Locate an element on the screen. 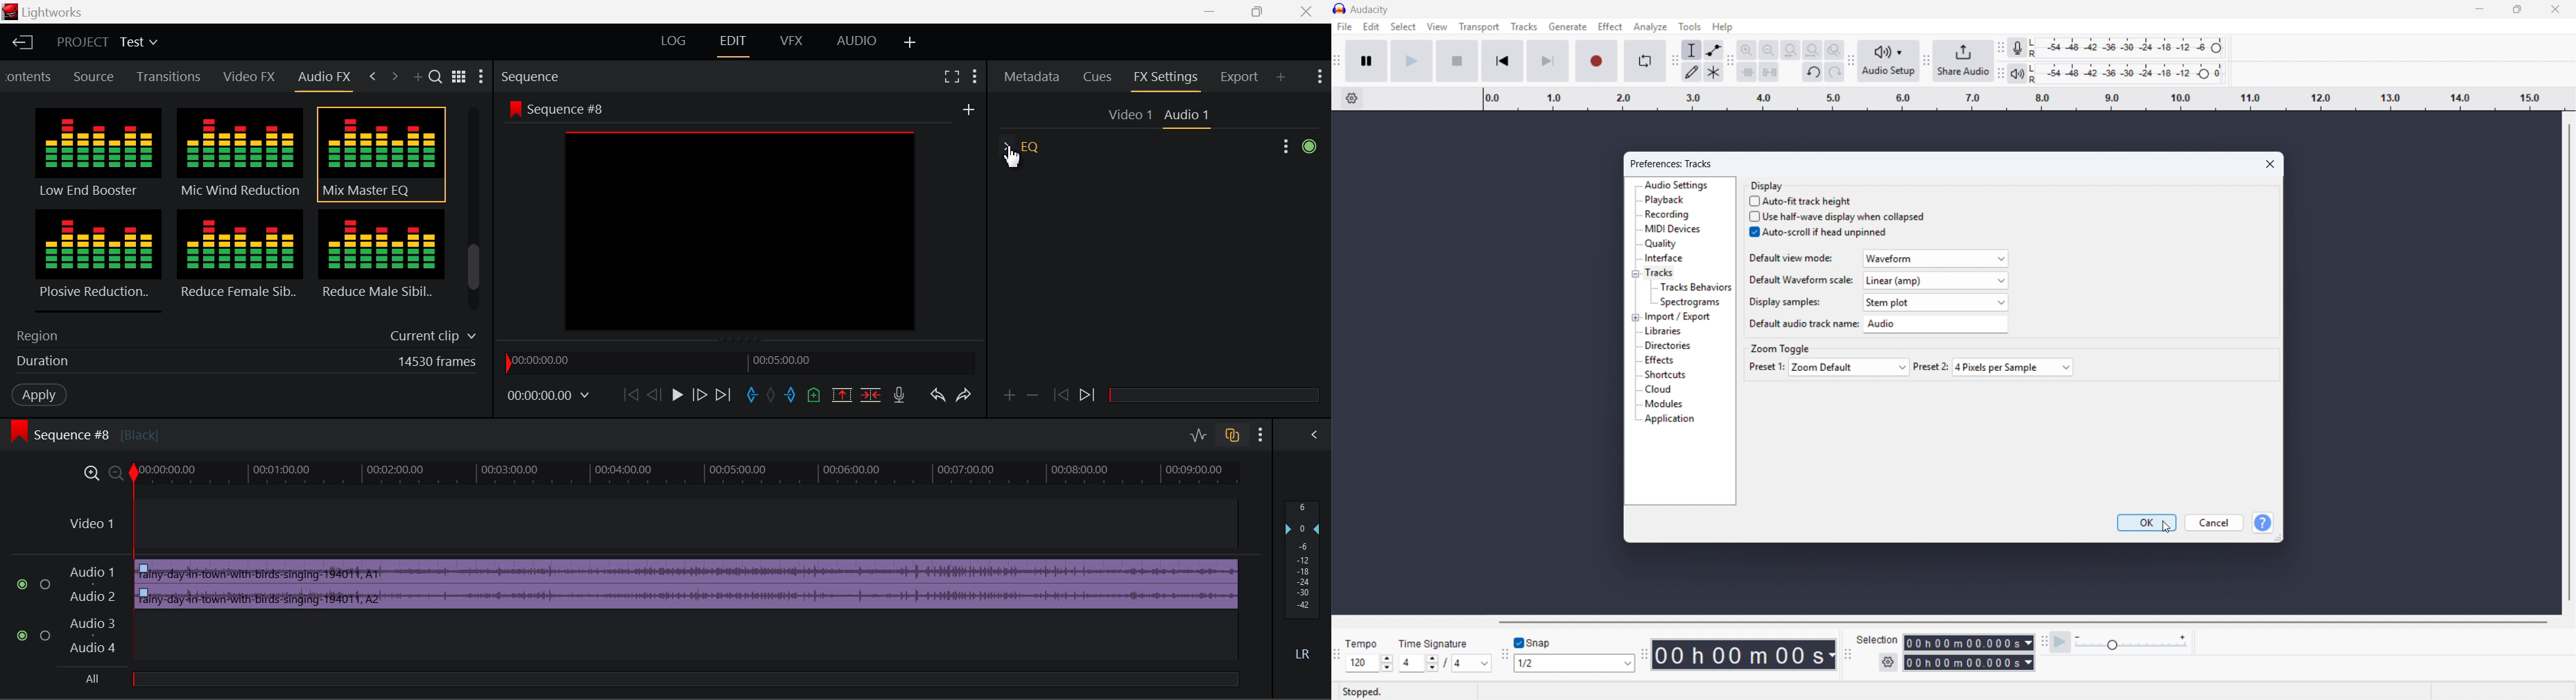 The height and width of the screenshot is (700, 2576). recording is located at coordinates (1668, 214).